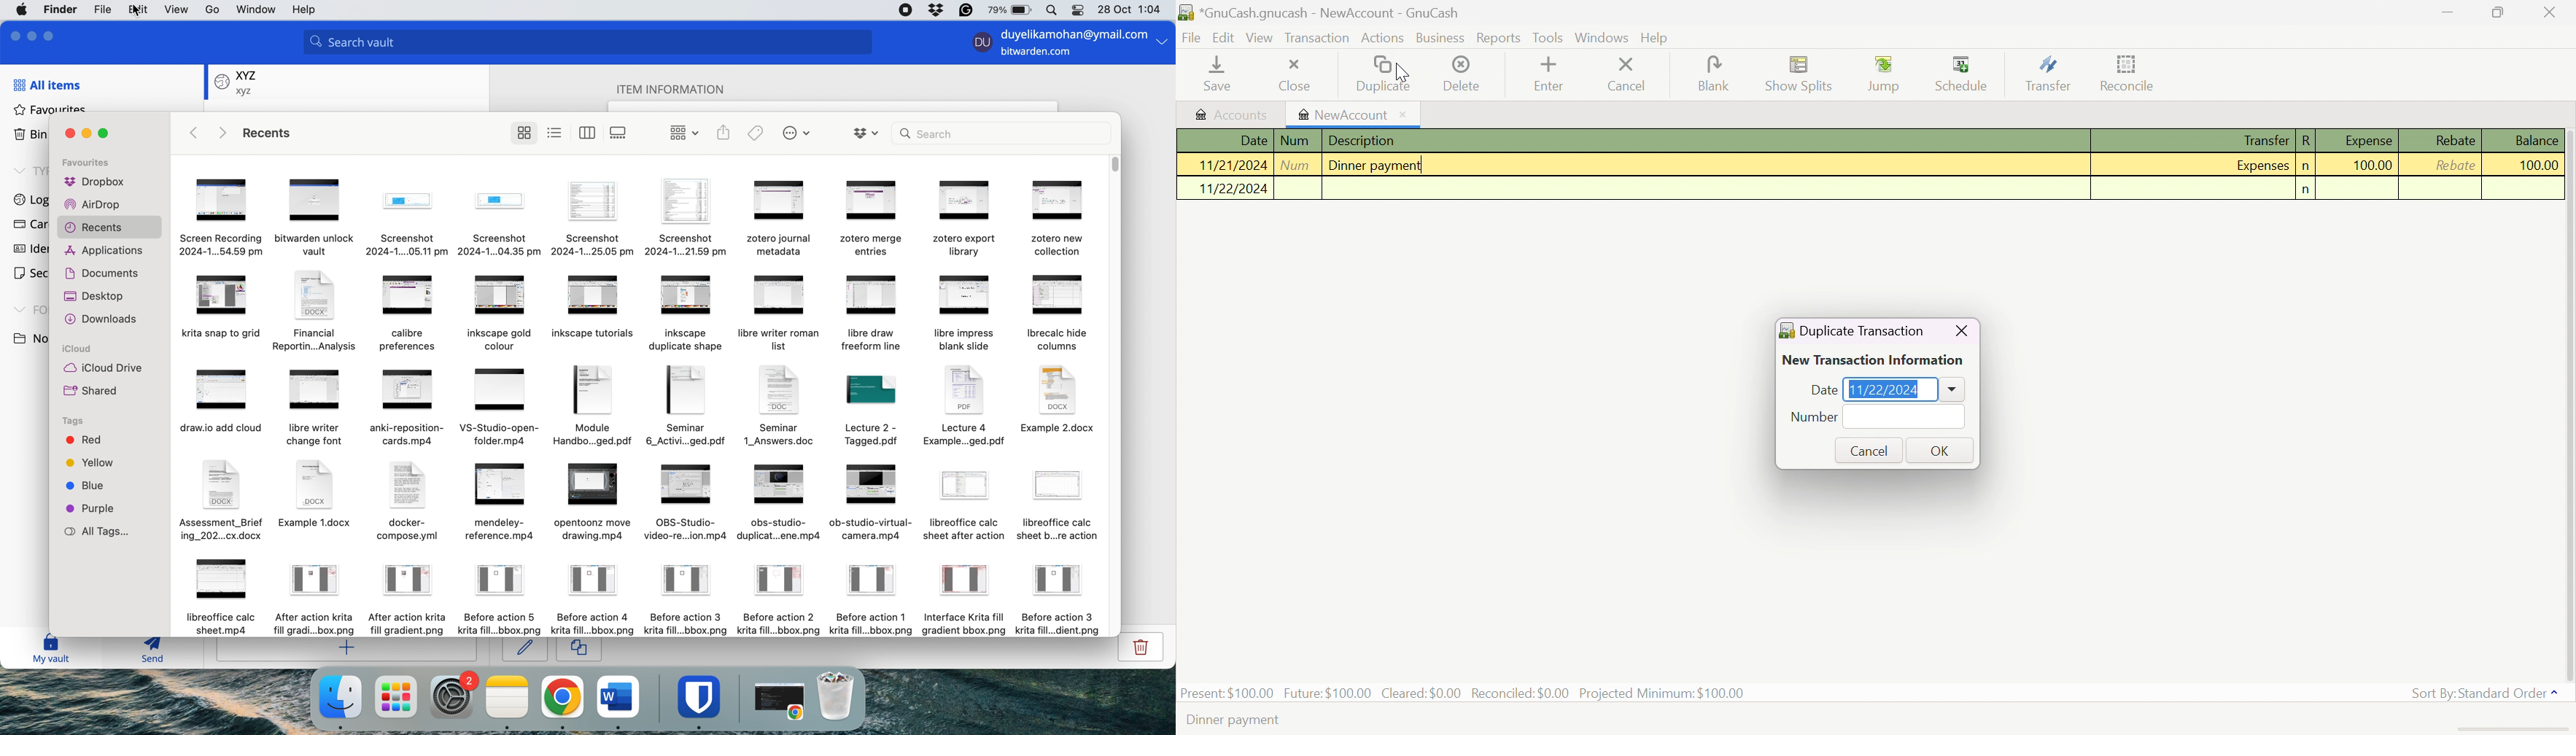  What do you see at coordinates (1260, 38) in the screenshot?
I see `View` at bounding box center [1260, 38].